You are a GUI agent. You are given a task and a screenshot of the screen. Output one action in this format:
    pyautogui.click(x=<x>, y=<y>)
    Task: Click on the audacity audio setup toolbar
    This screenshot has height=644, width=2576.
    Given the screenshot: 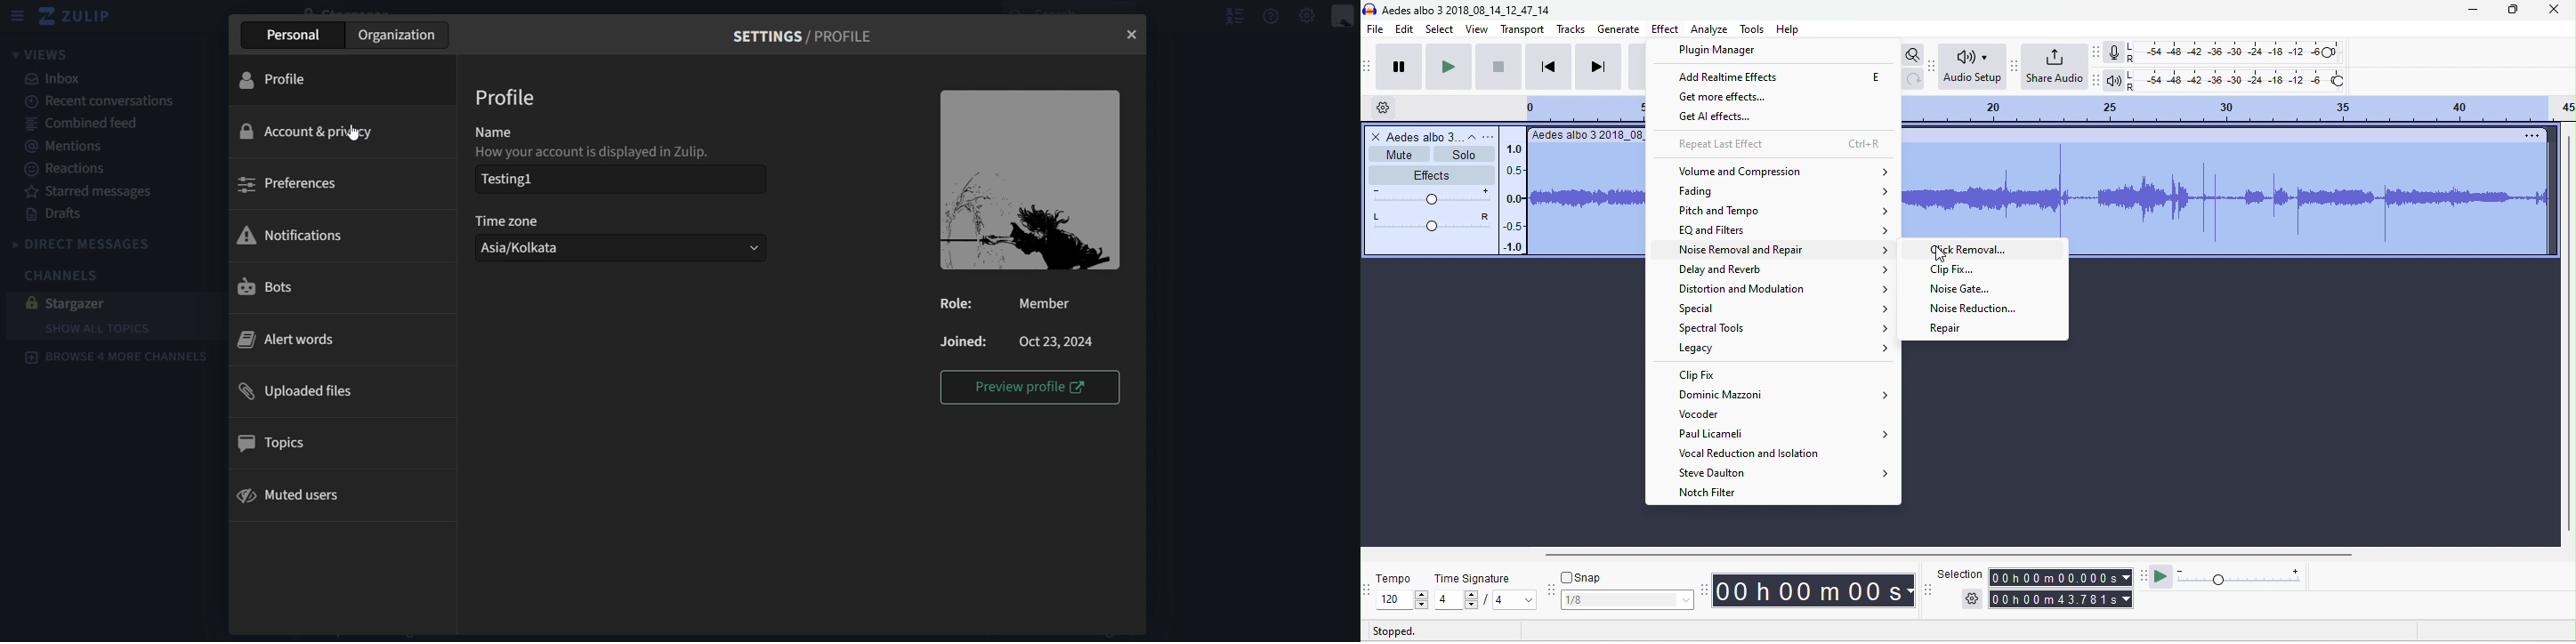 What is the action you would take?
    pyautogui.click(x=1932, y=68)
    